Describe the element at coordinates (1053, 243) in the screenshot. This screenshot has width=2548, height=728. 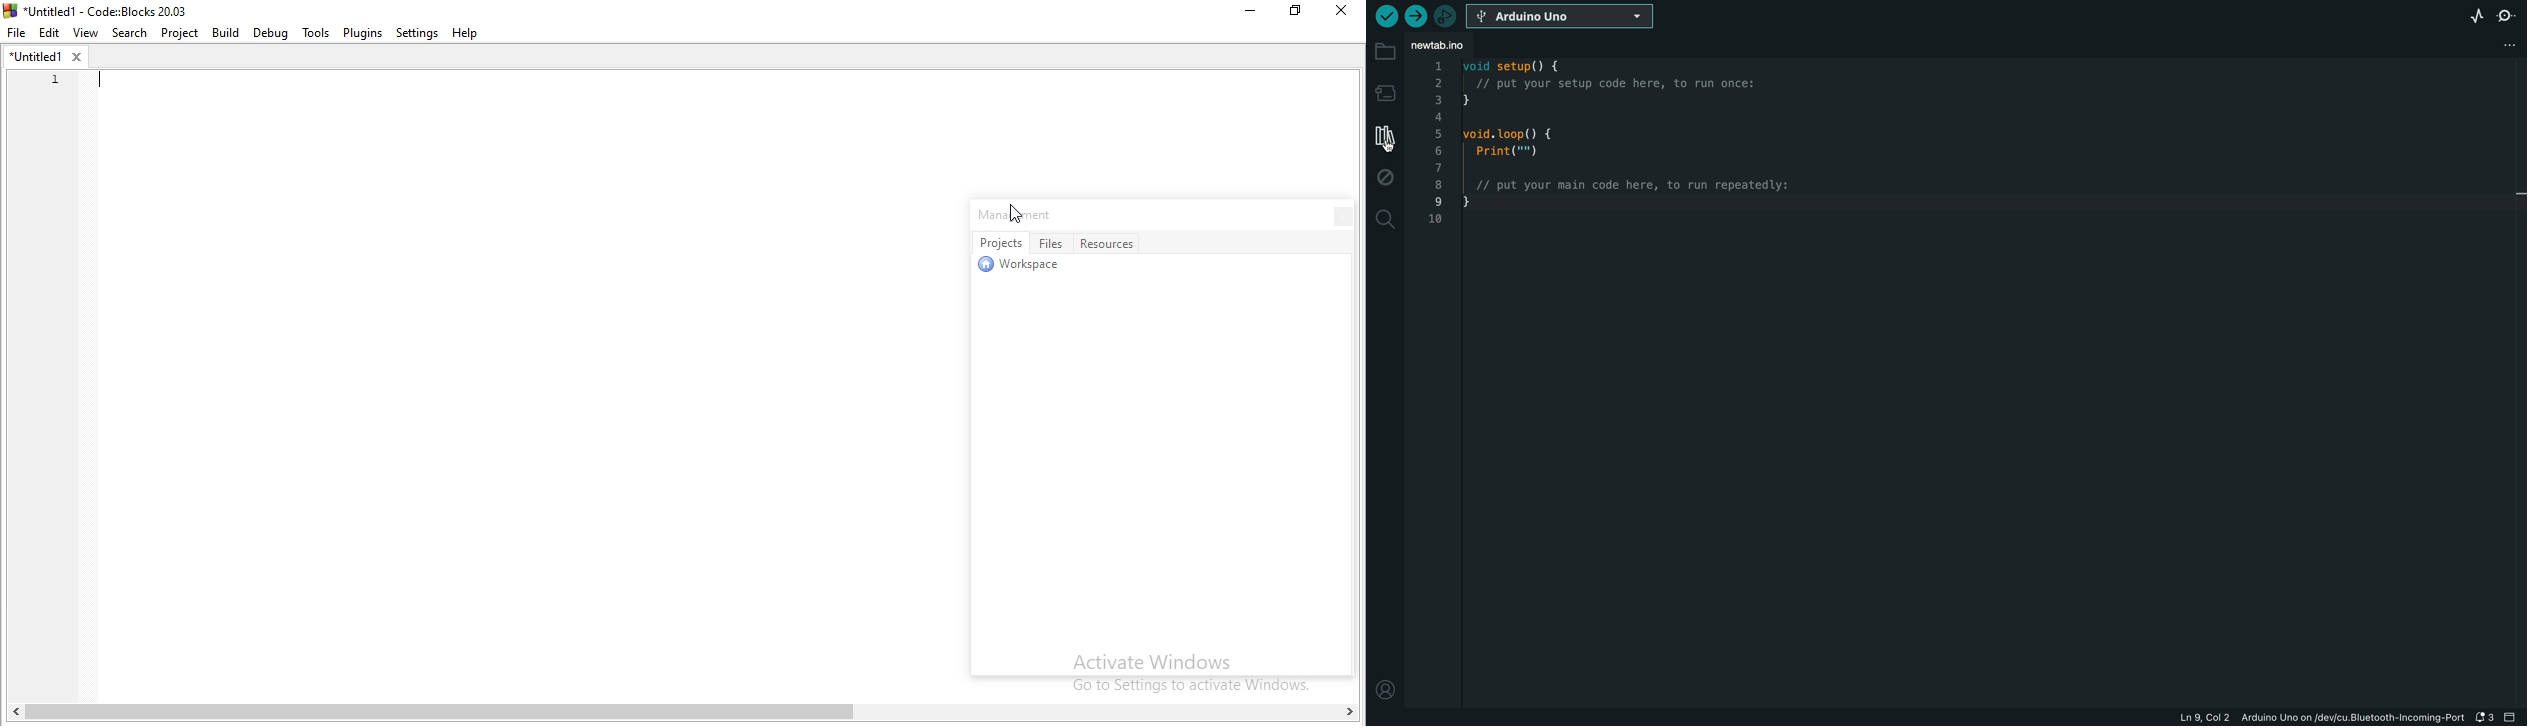
I see `files` at that location.